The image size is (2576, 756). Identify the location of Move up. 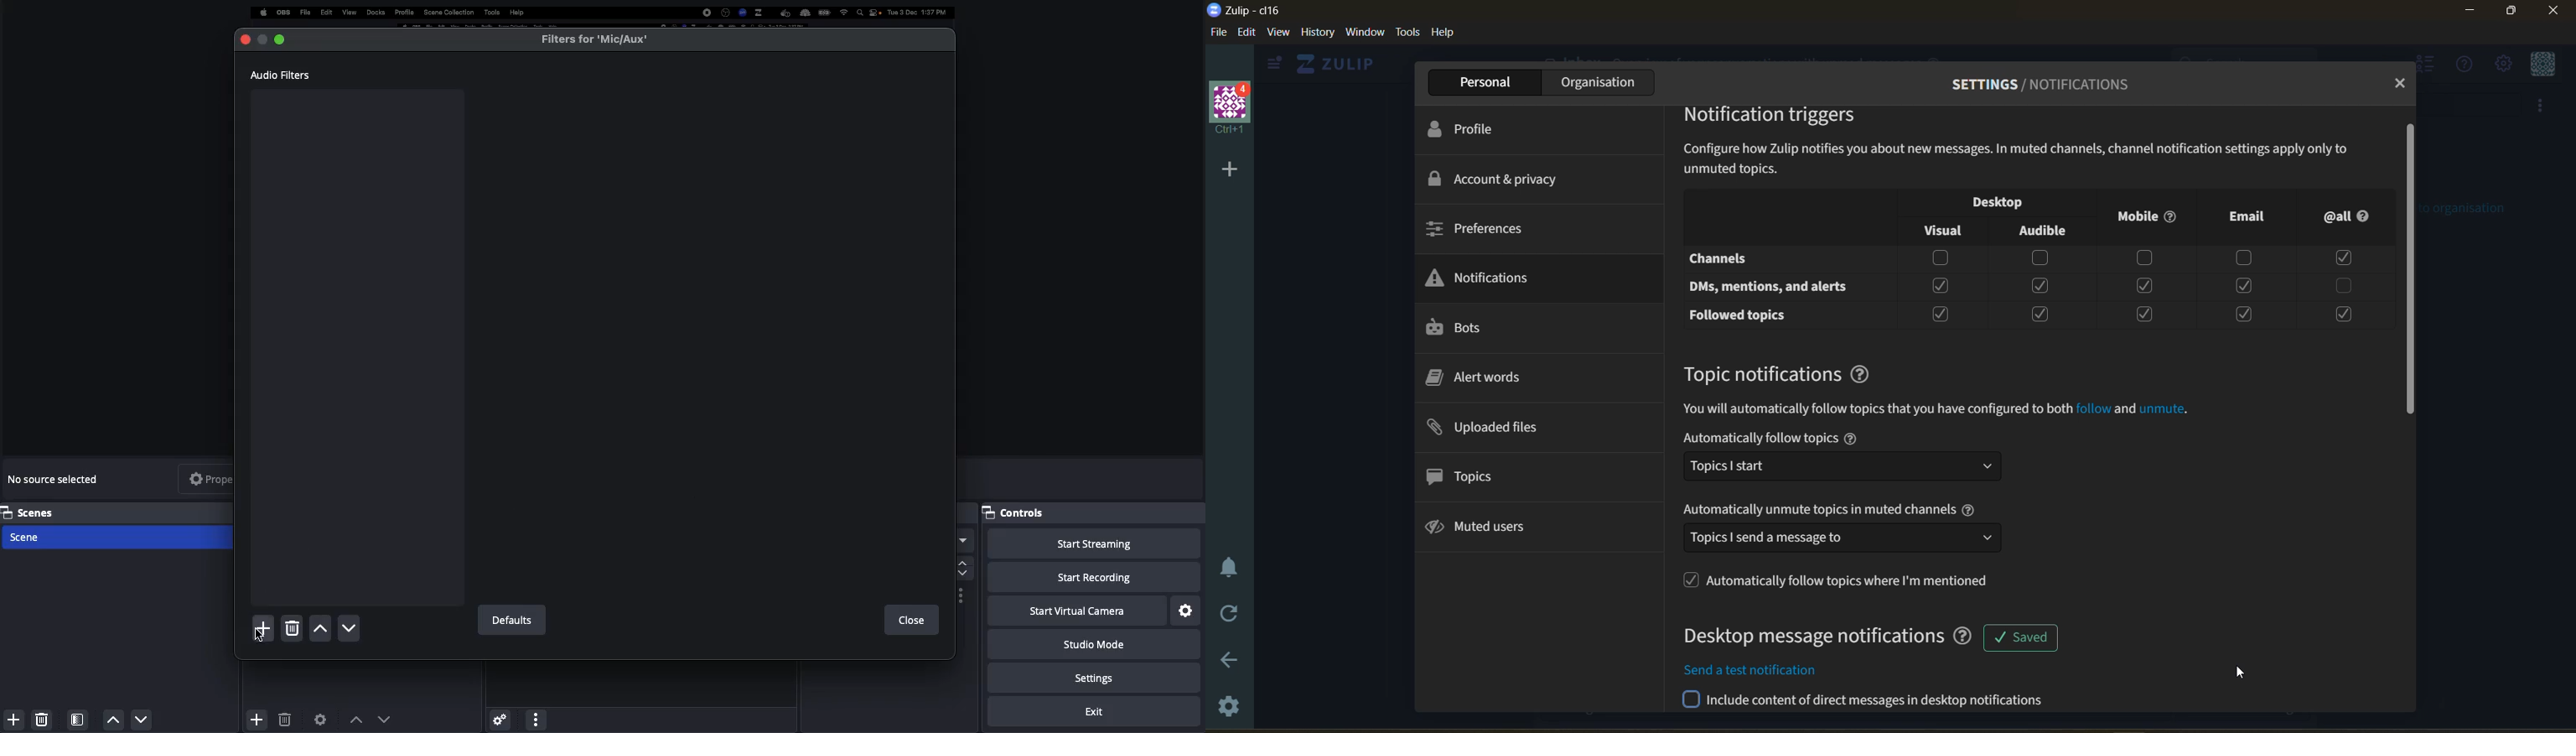
(356, 719).